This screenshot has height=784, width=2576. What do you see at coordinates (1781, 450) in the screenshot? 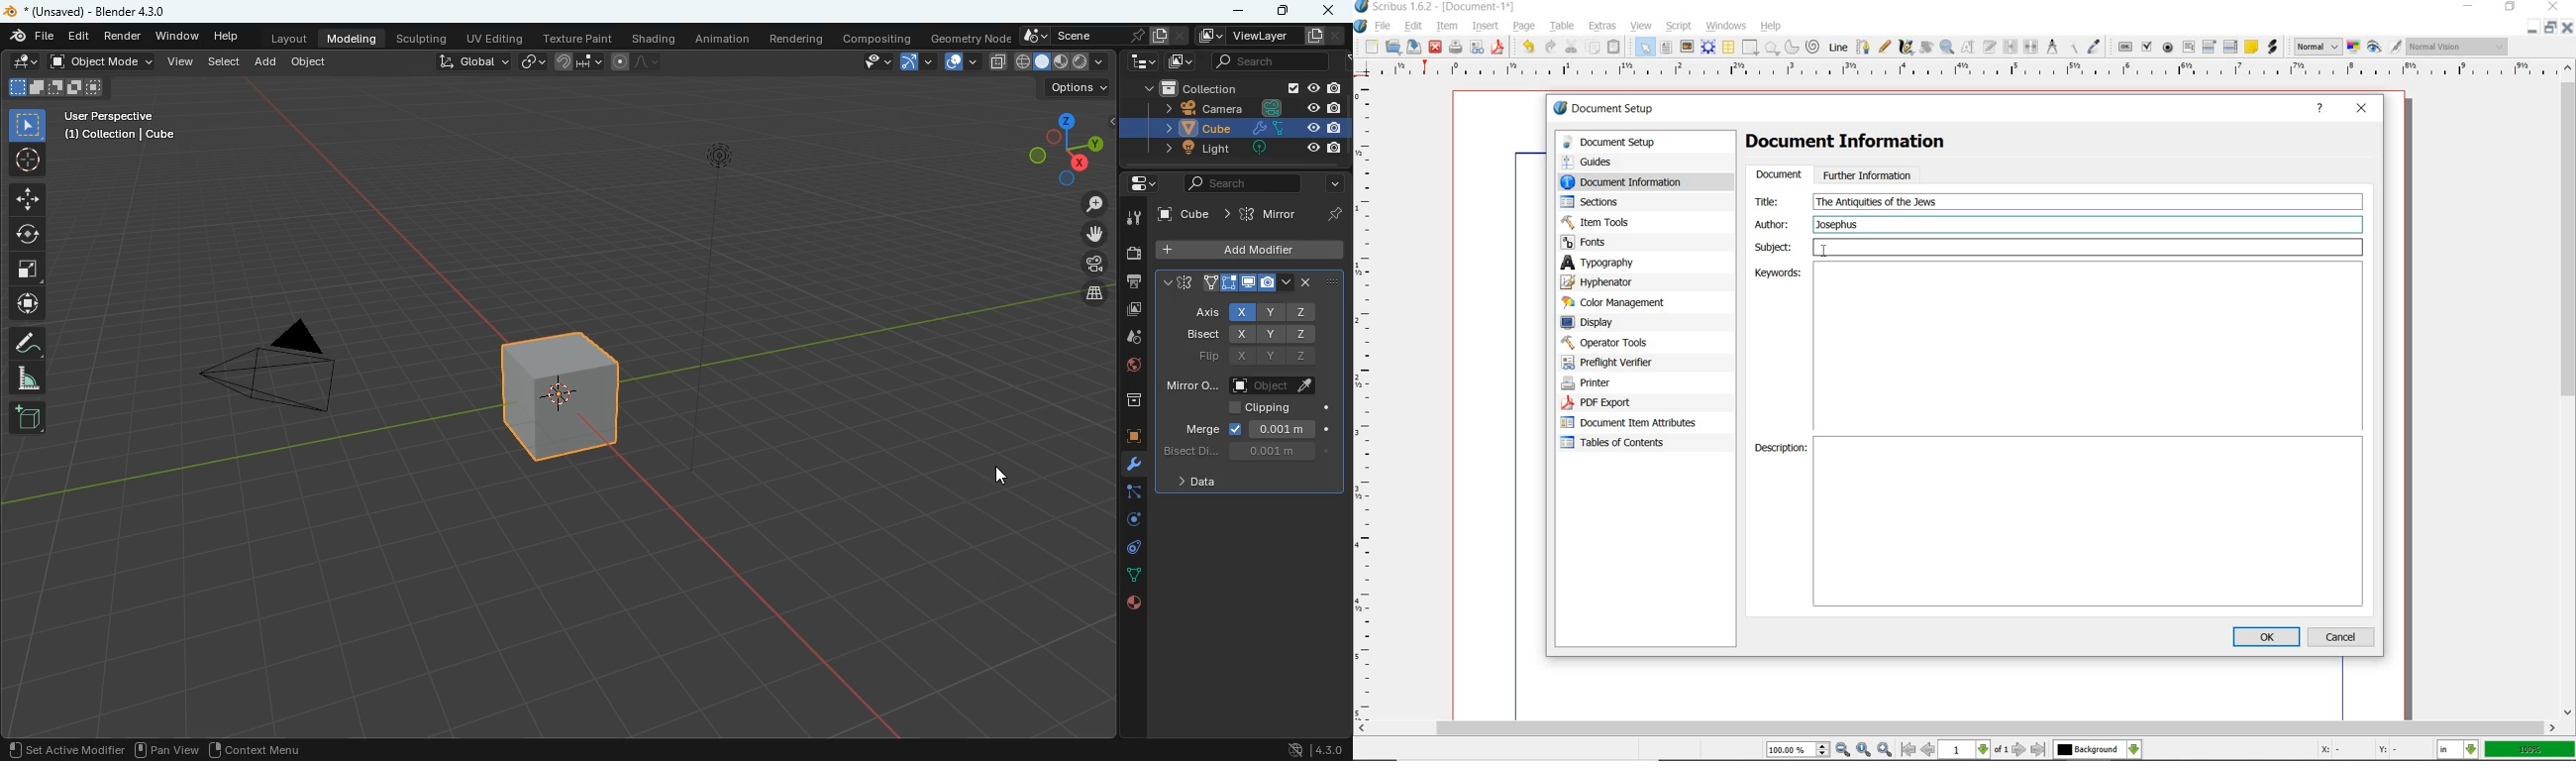
I see `Description` at bounding box center [1781, 450].